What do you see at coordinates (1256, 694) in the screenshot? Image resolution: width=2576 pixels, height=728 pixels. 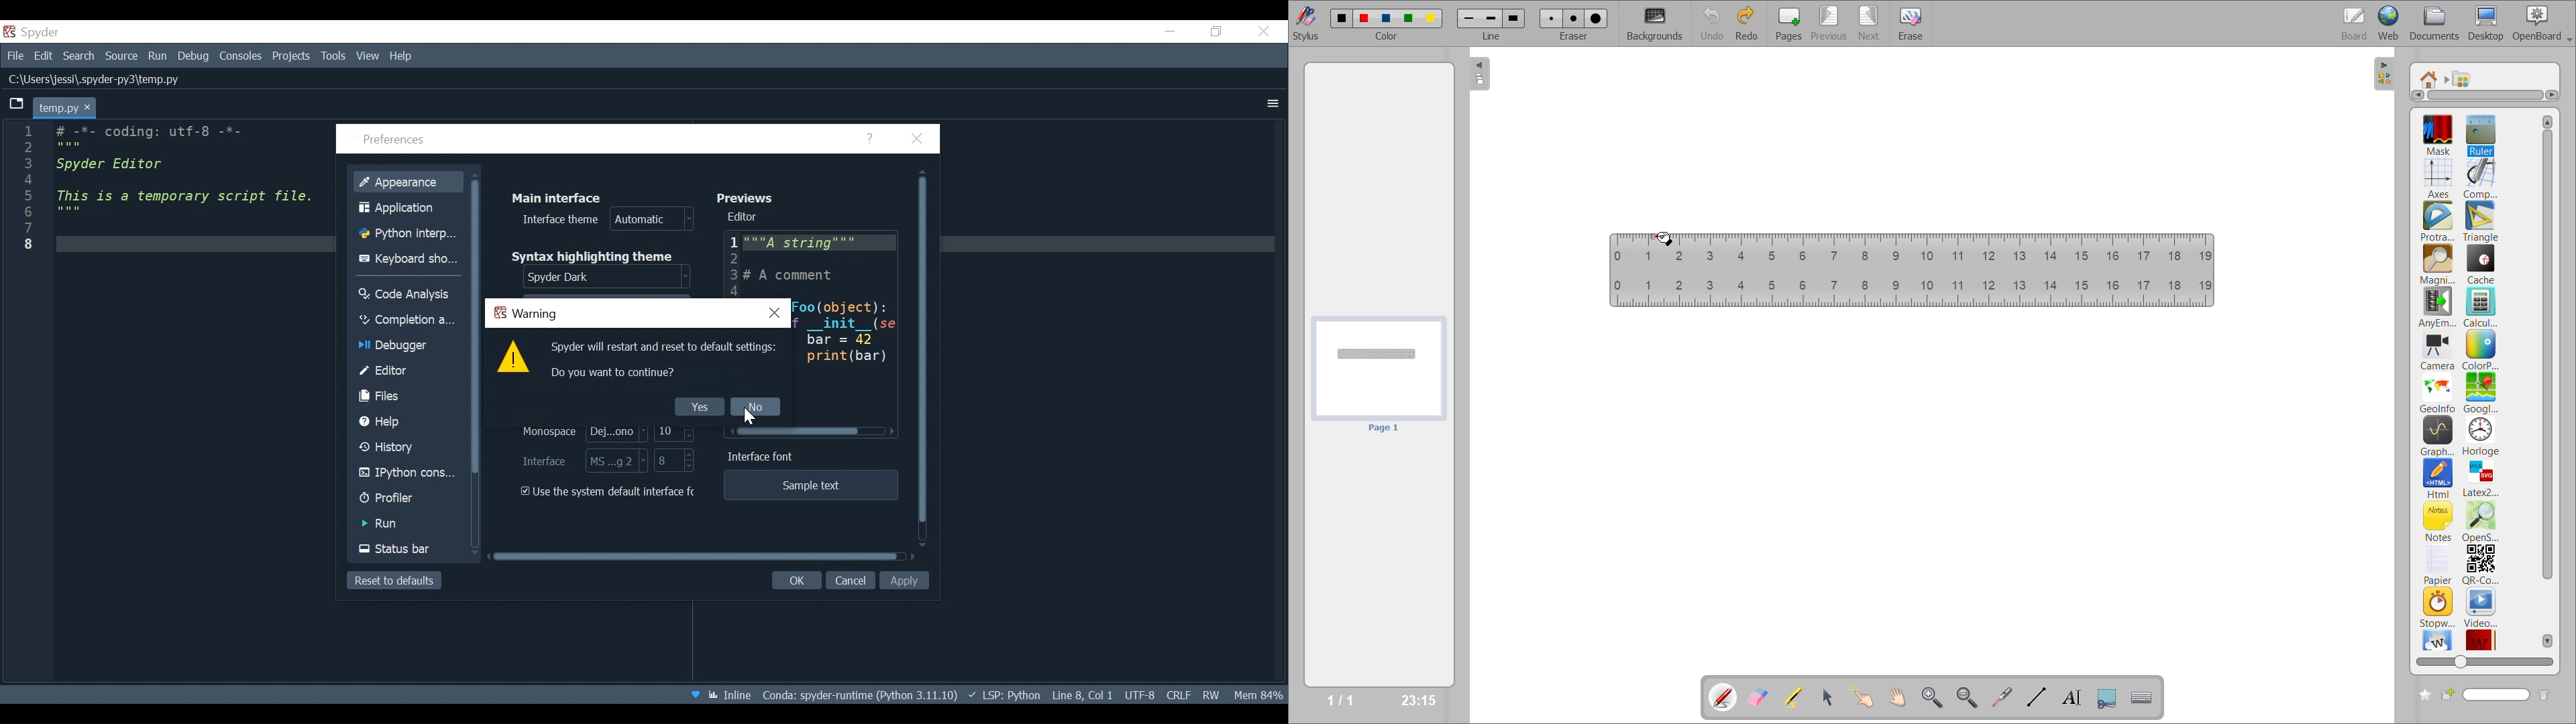 I see `Memory Usage` at bounding box center [1256, 694].